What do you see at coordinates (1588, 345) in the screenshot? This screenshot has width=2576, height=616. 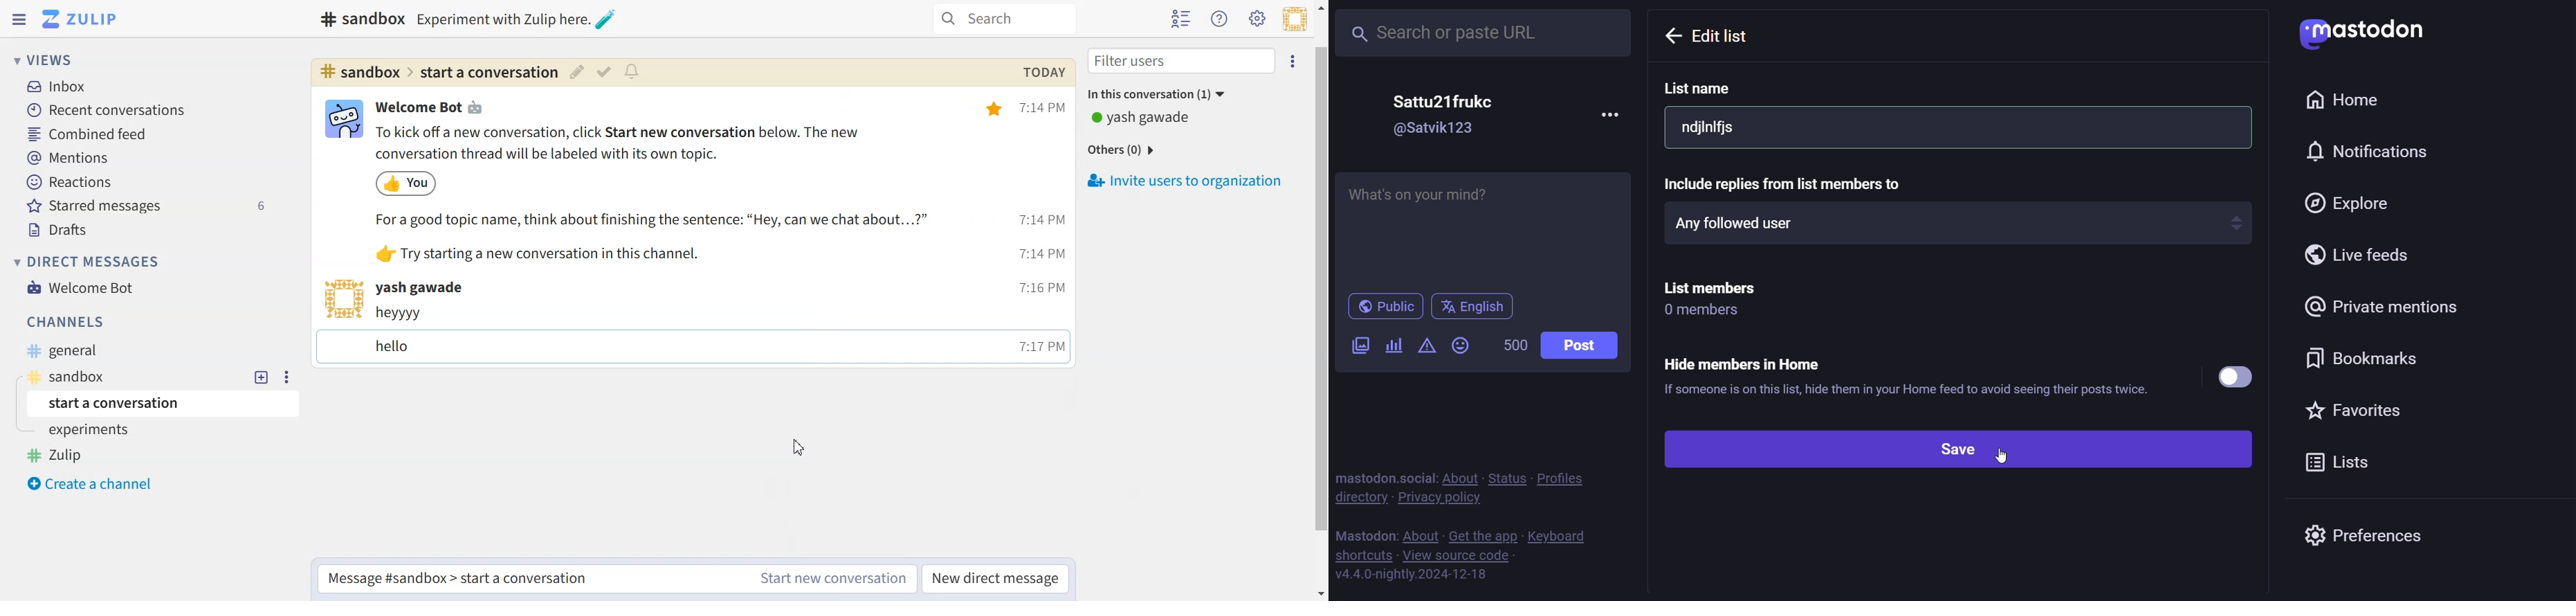 I see `post` at bounding box center [1588, 345].